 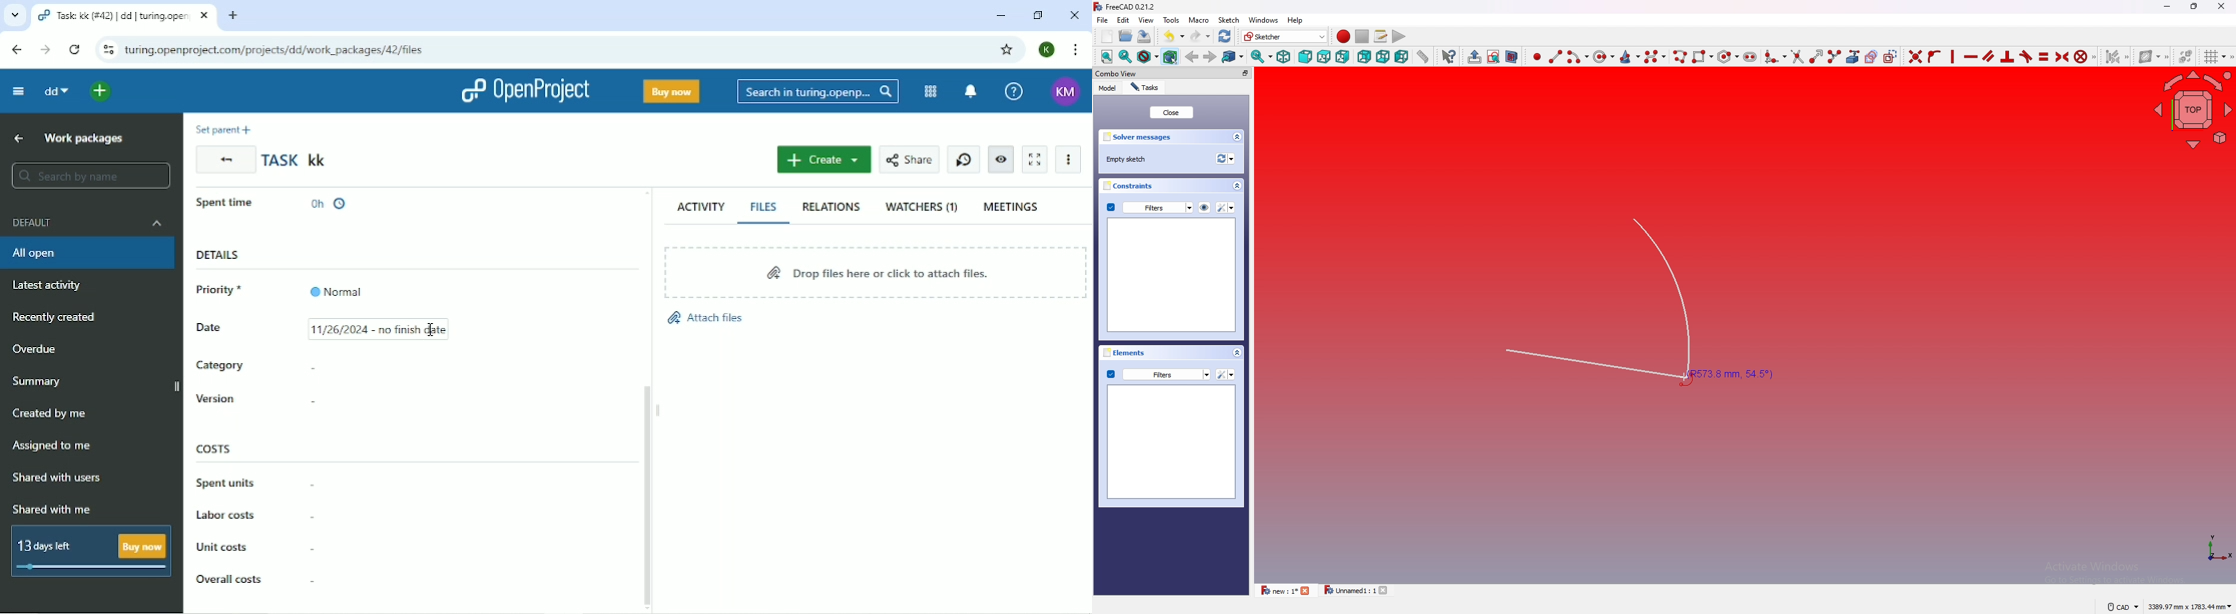 I want to click on combo view, so click(x=1144, y=73).